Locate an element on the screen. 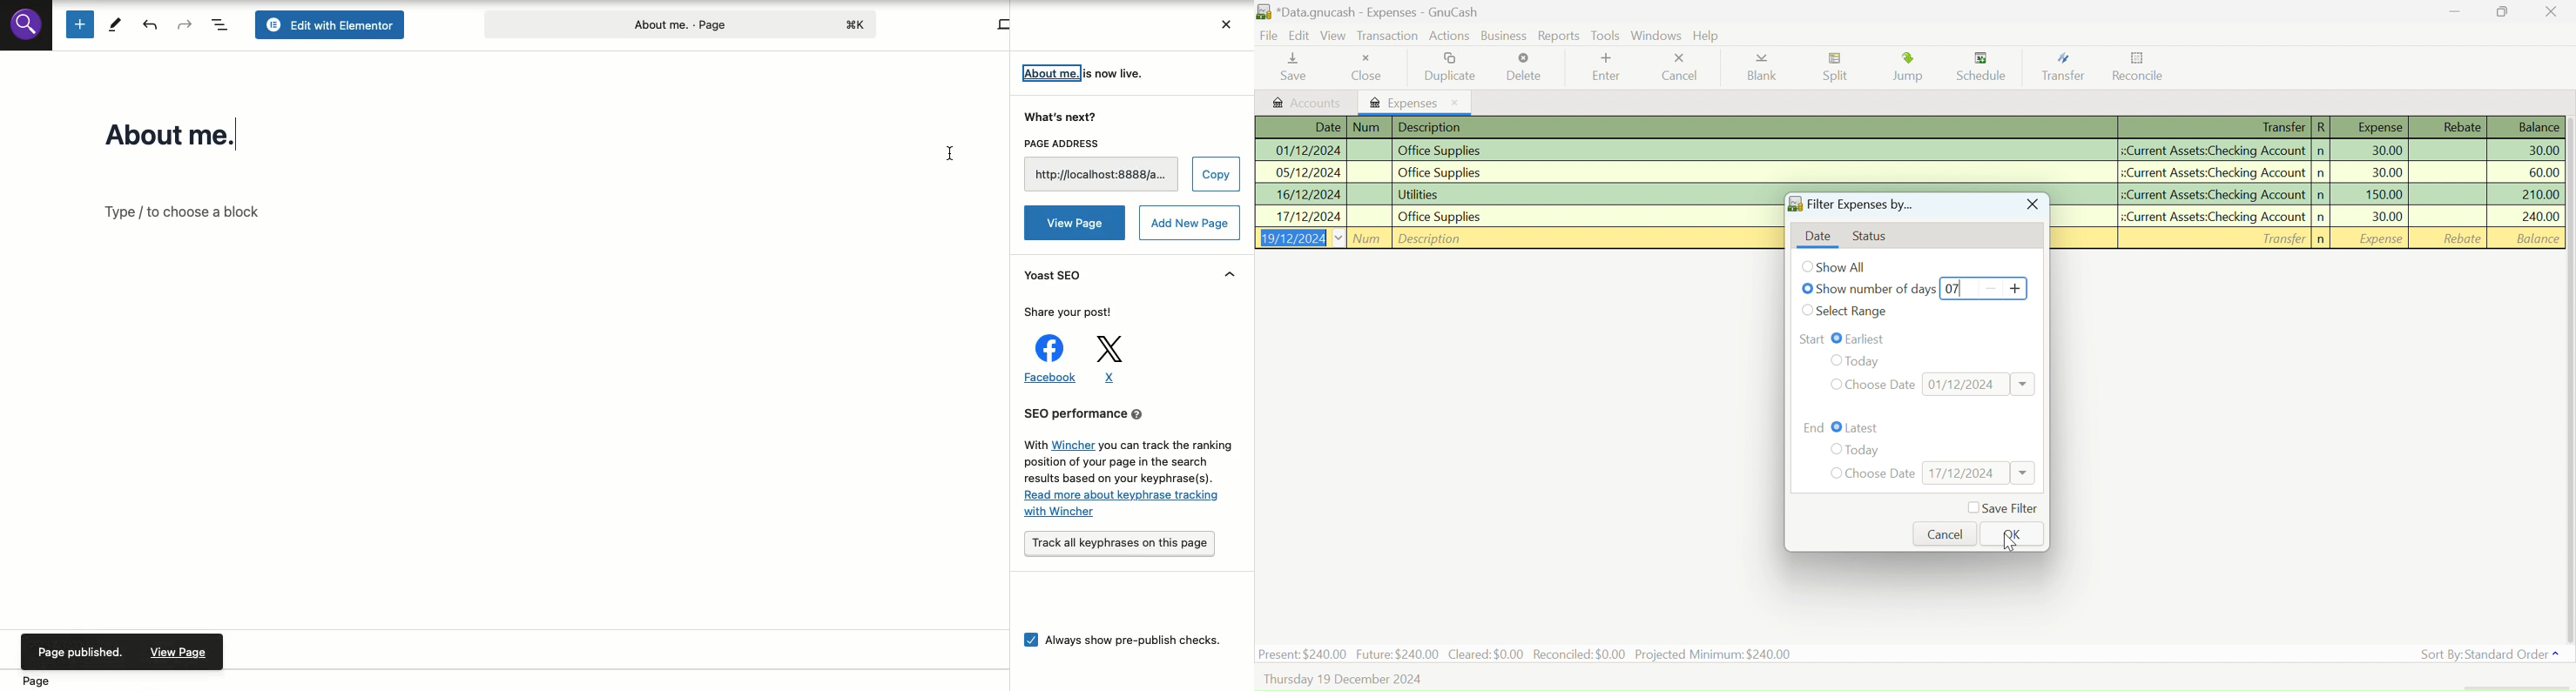 The height and width of the screenshot is (700, 2576). Duplicate is located at coordinates (1453, 67).